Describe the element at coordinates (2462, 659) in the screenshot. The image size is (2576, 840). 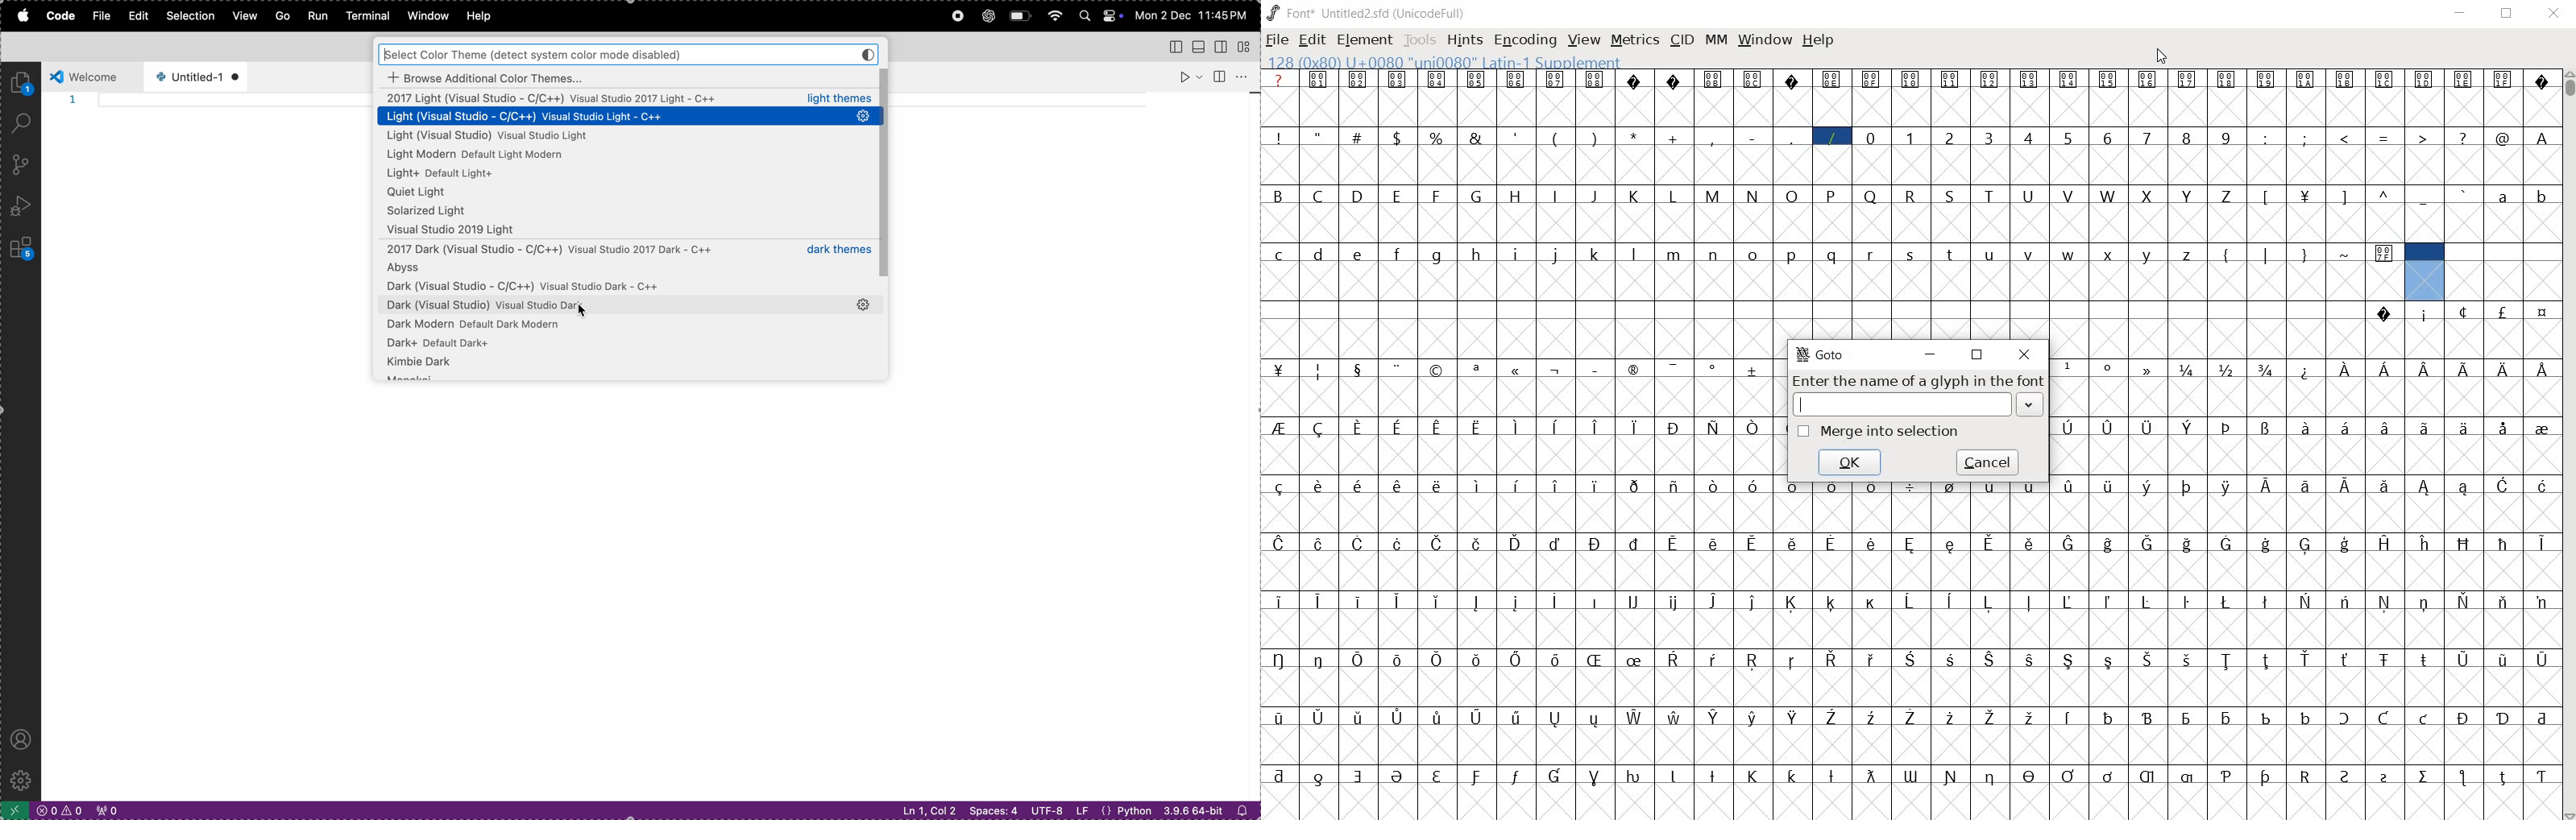
I see `` at that location.